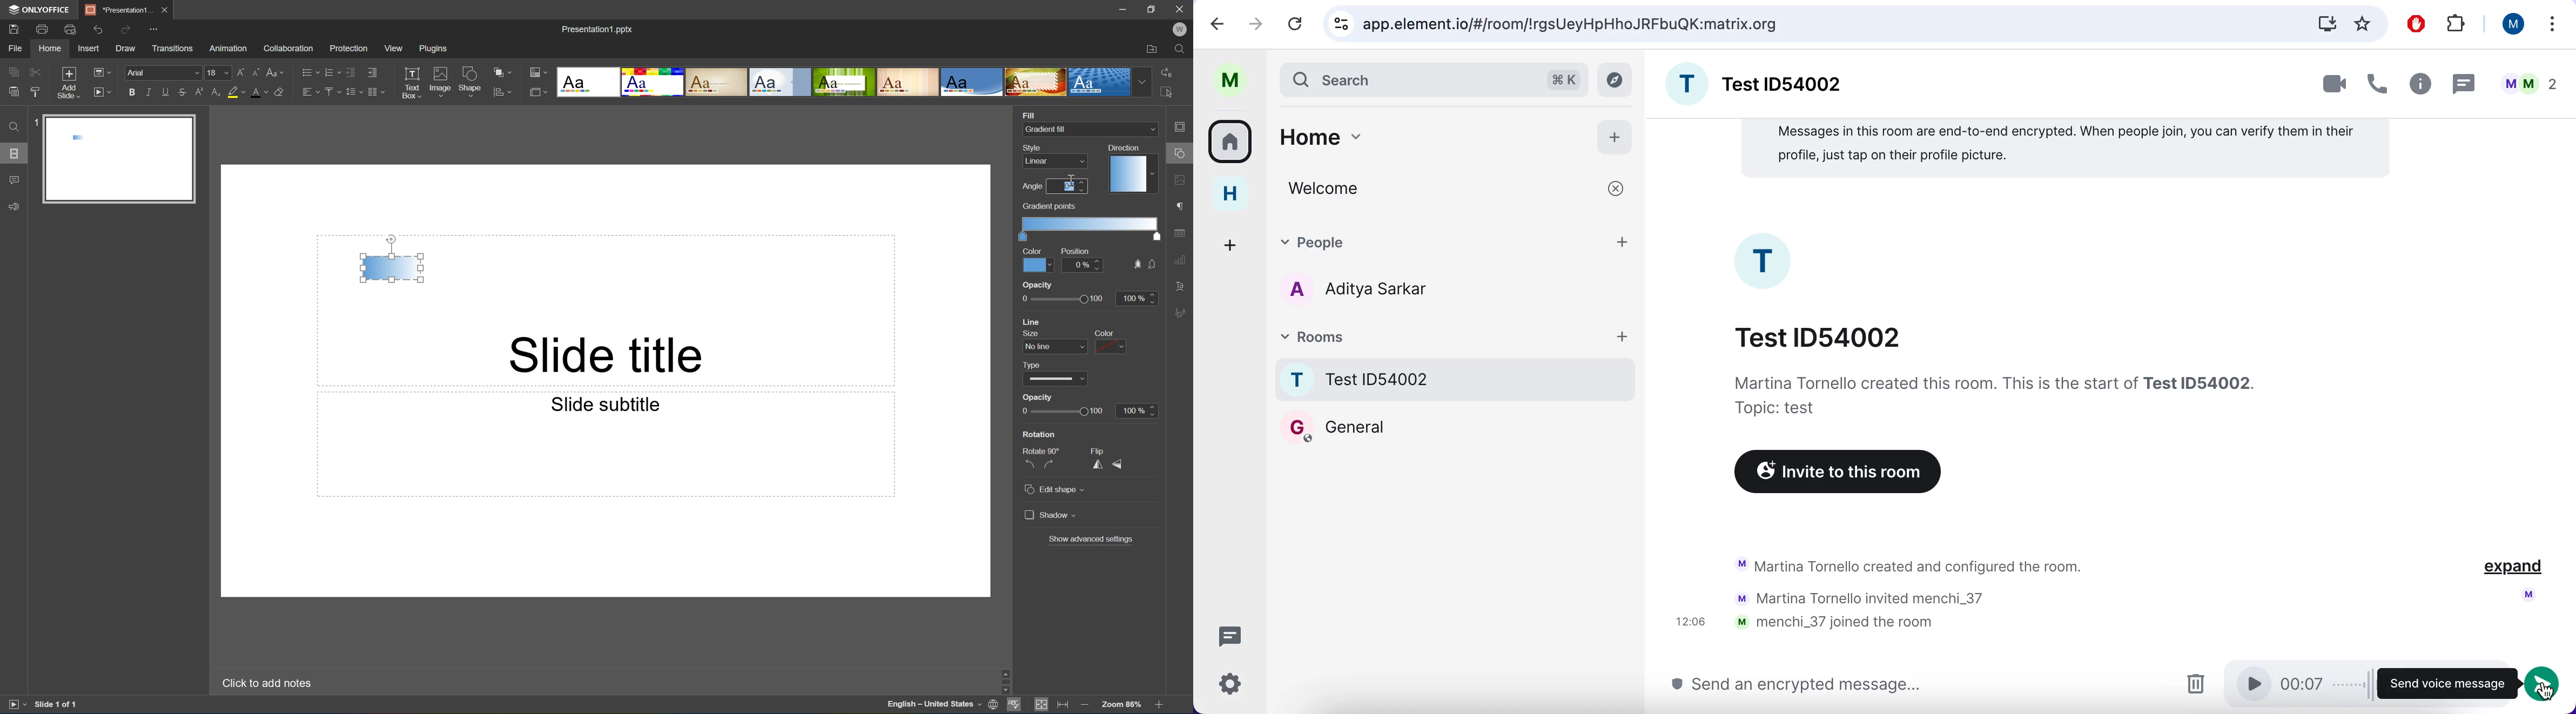 The image size is (2576, 728). I want to click on Slider, so click(1061, 412).